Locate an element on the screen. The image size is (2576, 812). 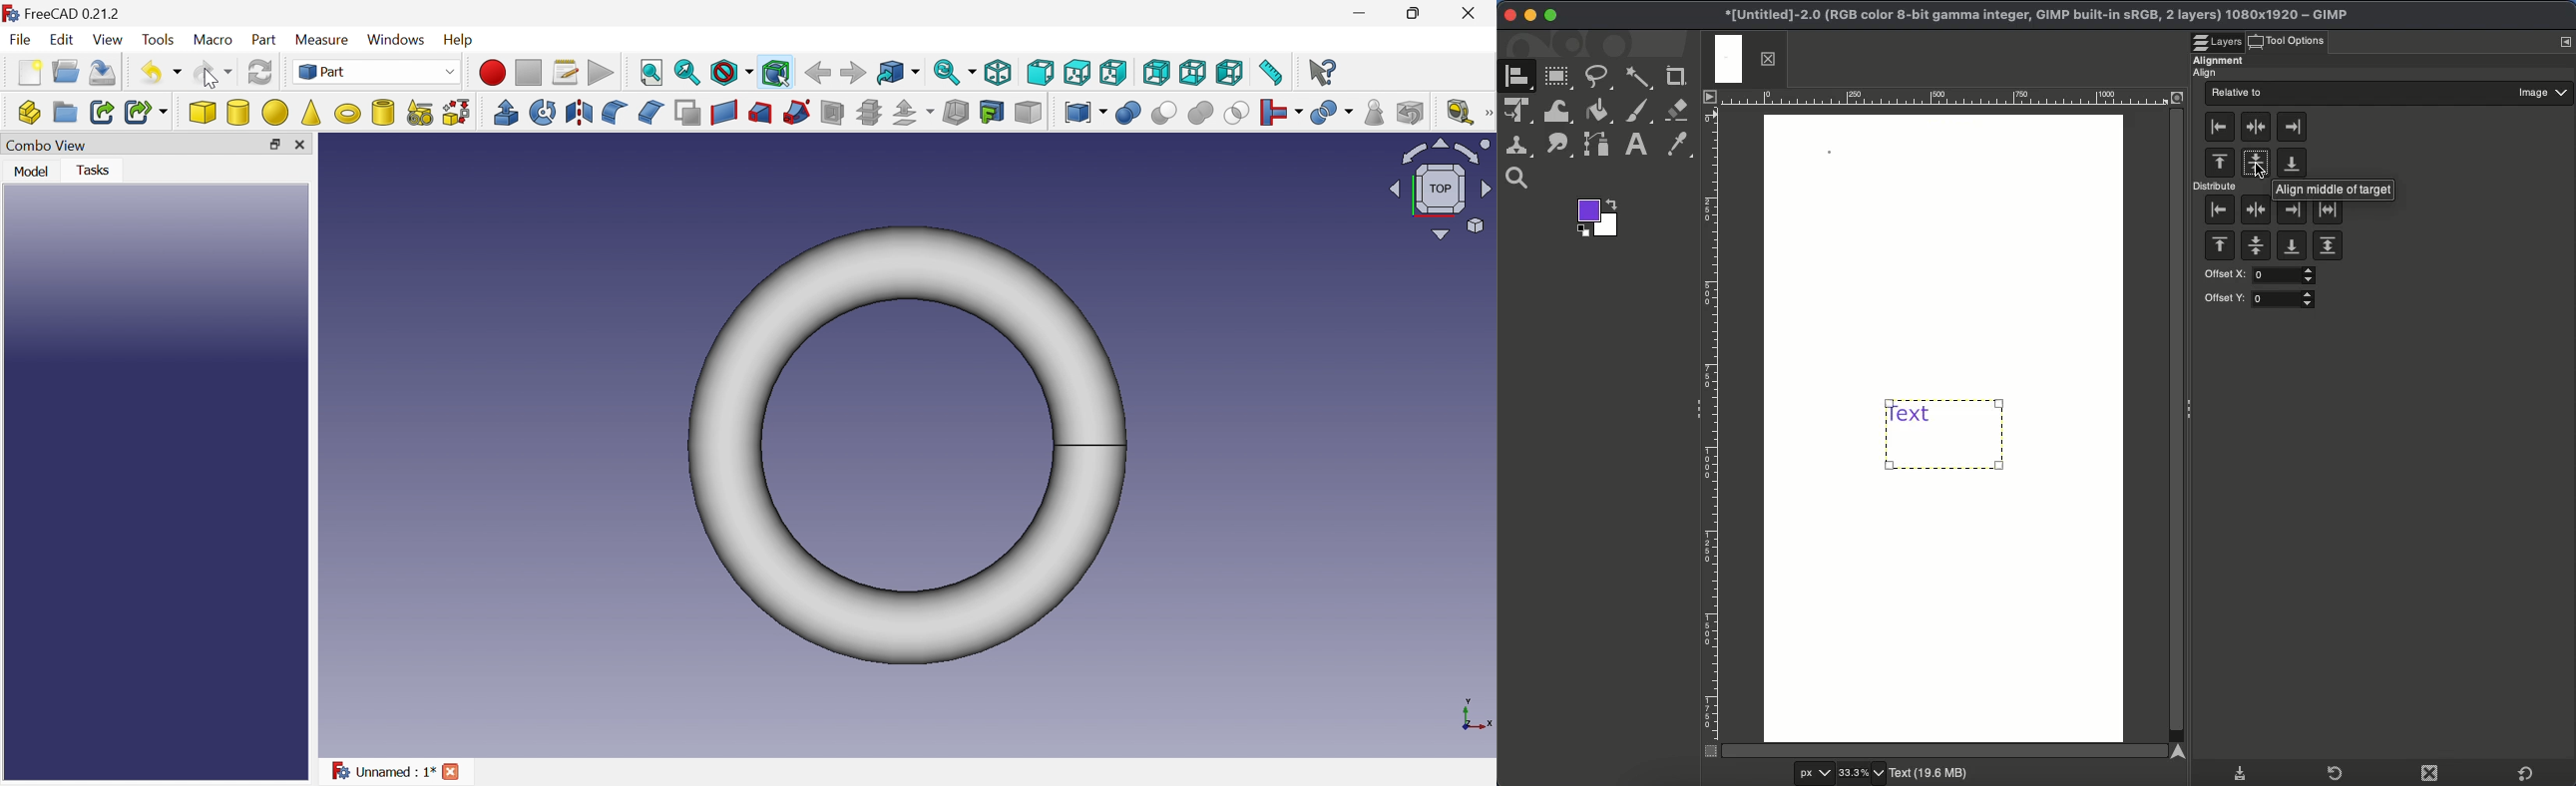
x, y axis is located at coordinates (1476, 713).